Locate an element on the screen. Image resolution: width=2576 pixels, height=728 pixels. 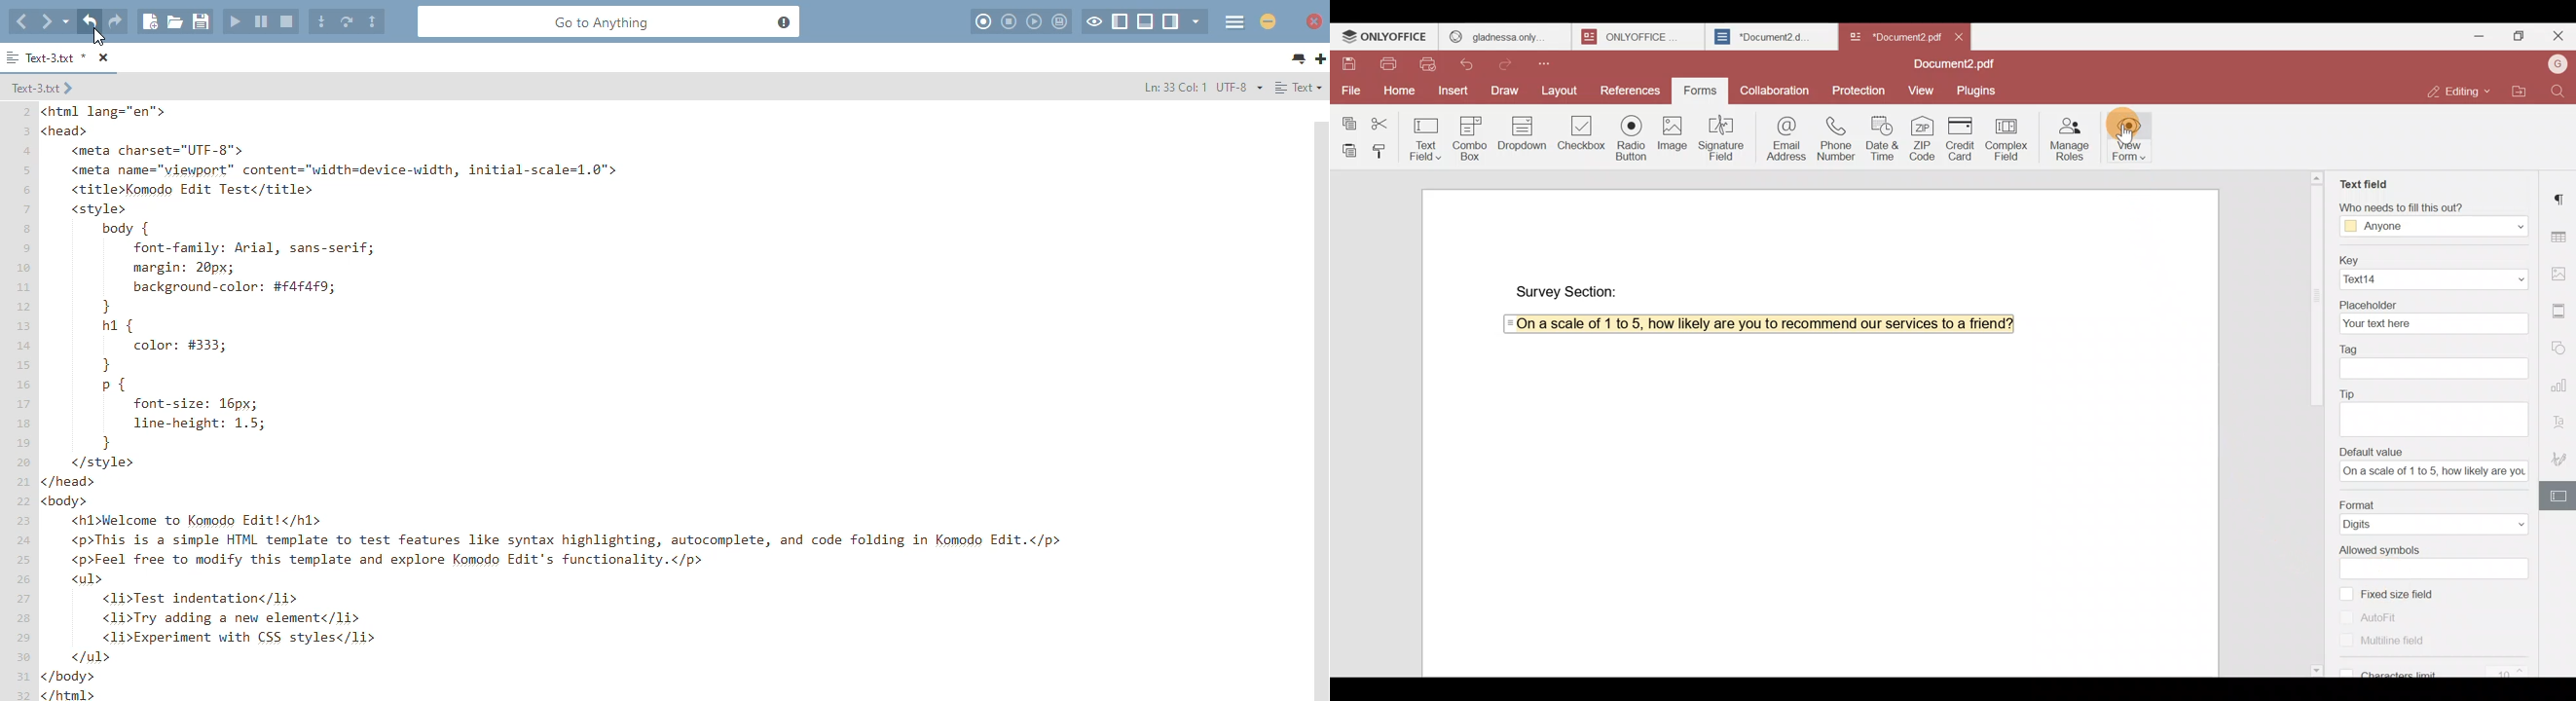
View form is located at coordinates (2133, 136).